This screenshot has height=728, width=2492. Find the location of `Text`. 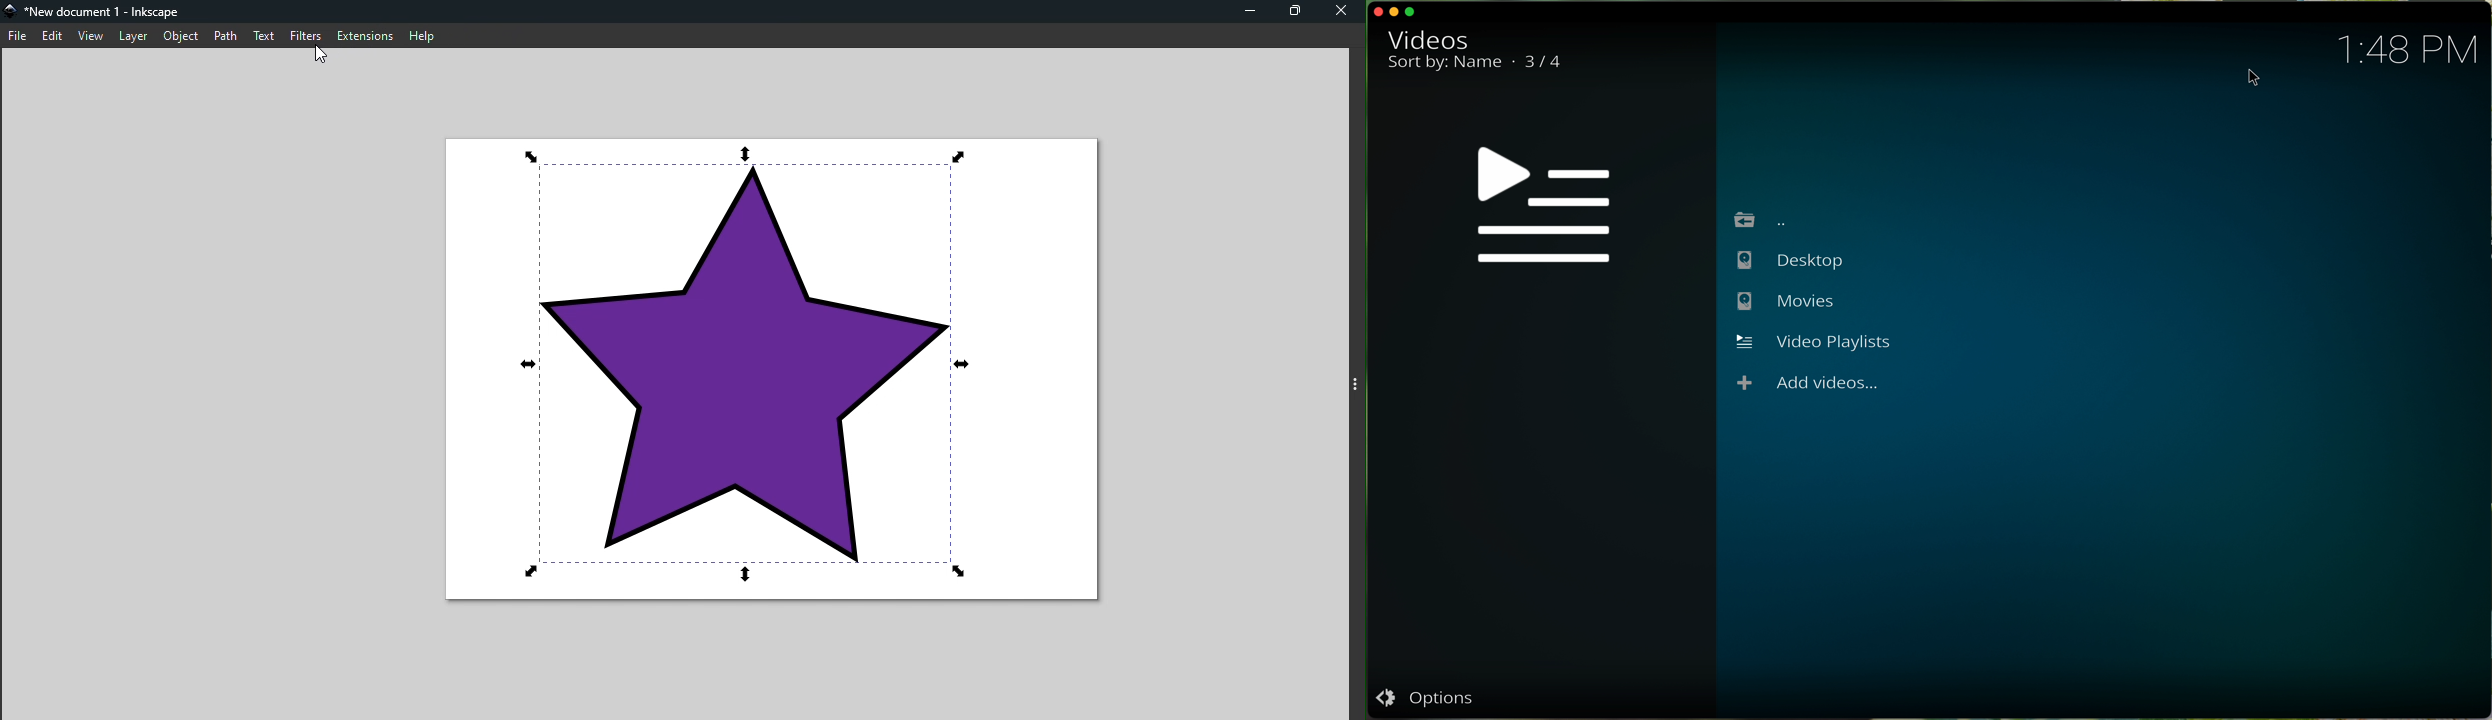

Text is located at coordinates (264, 38).